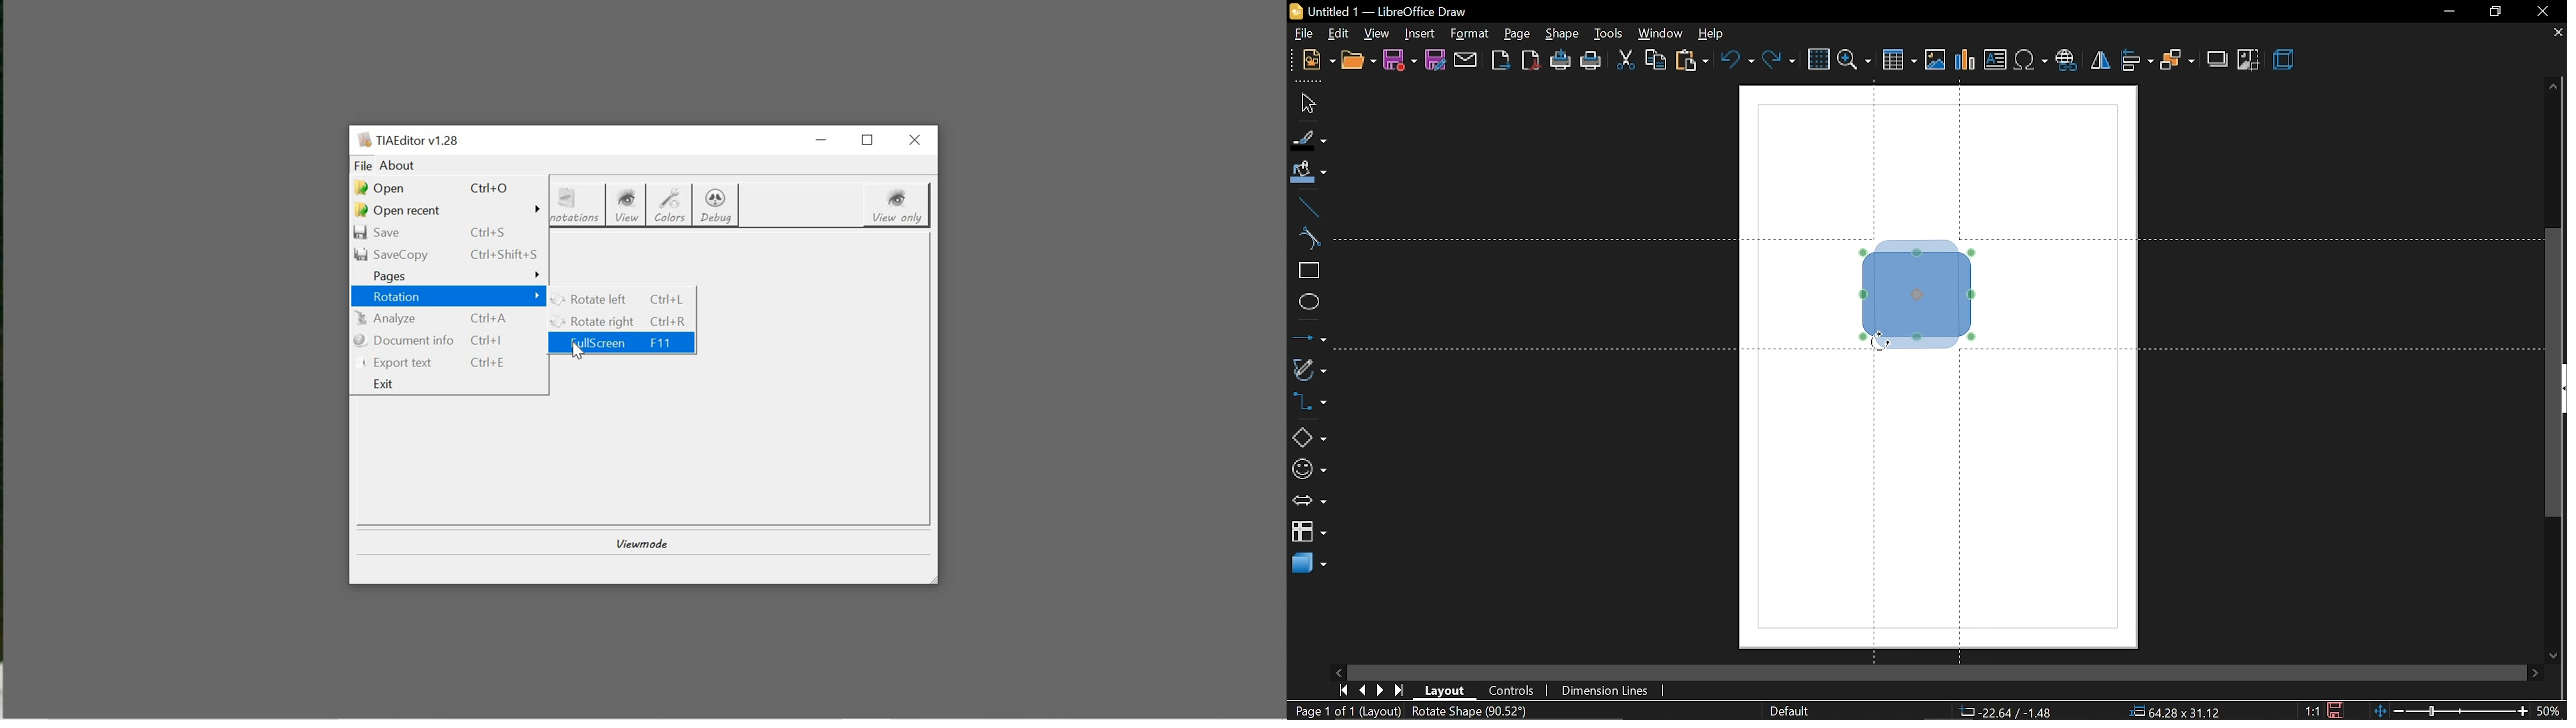  I want to click on tools, so click(1610, 34).